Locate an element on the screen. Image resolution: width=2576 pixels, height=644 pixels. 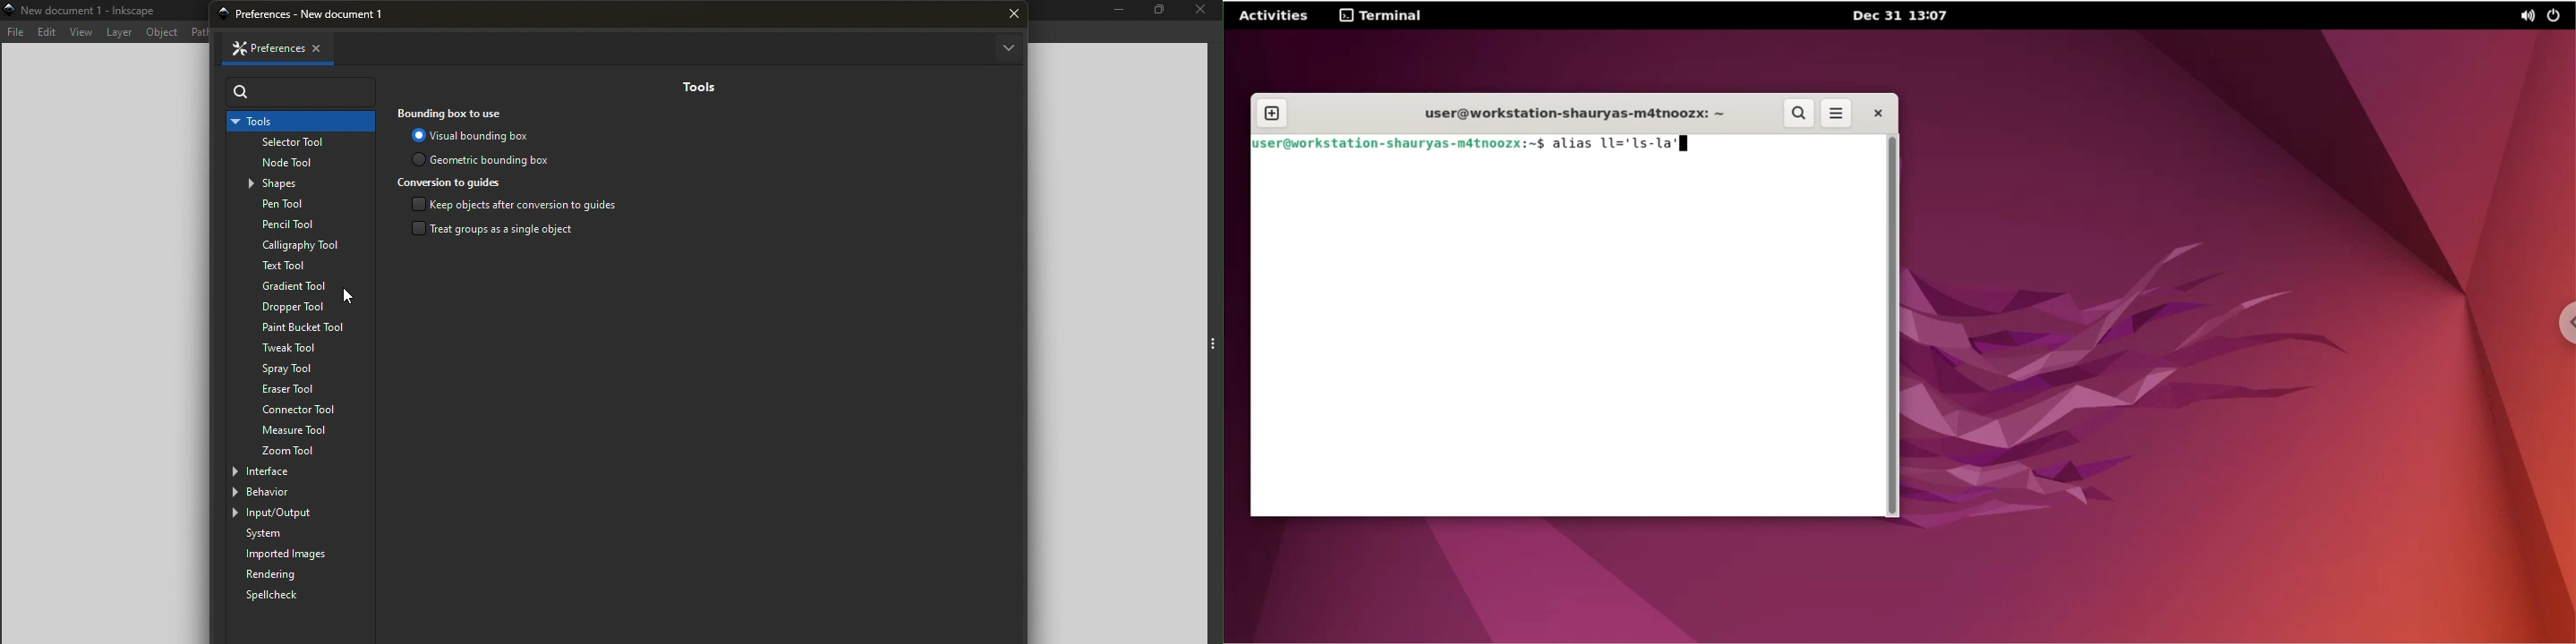
Close is located at coordinates (1201, 12).